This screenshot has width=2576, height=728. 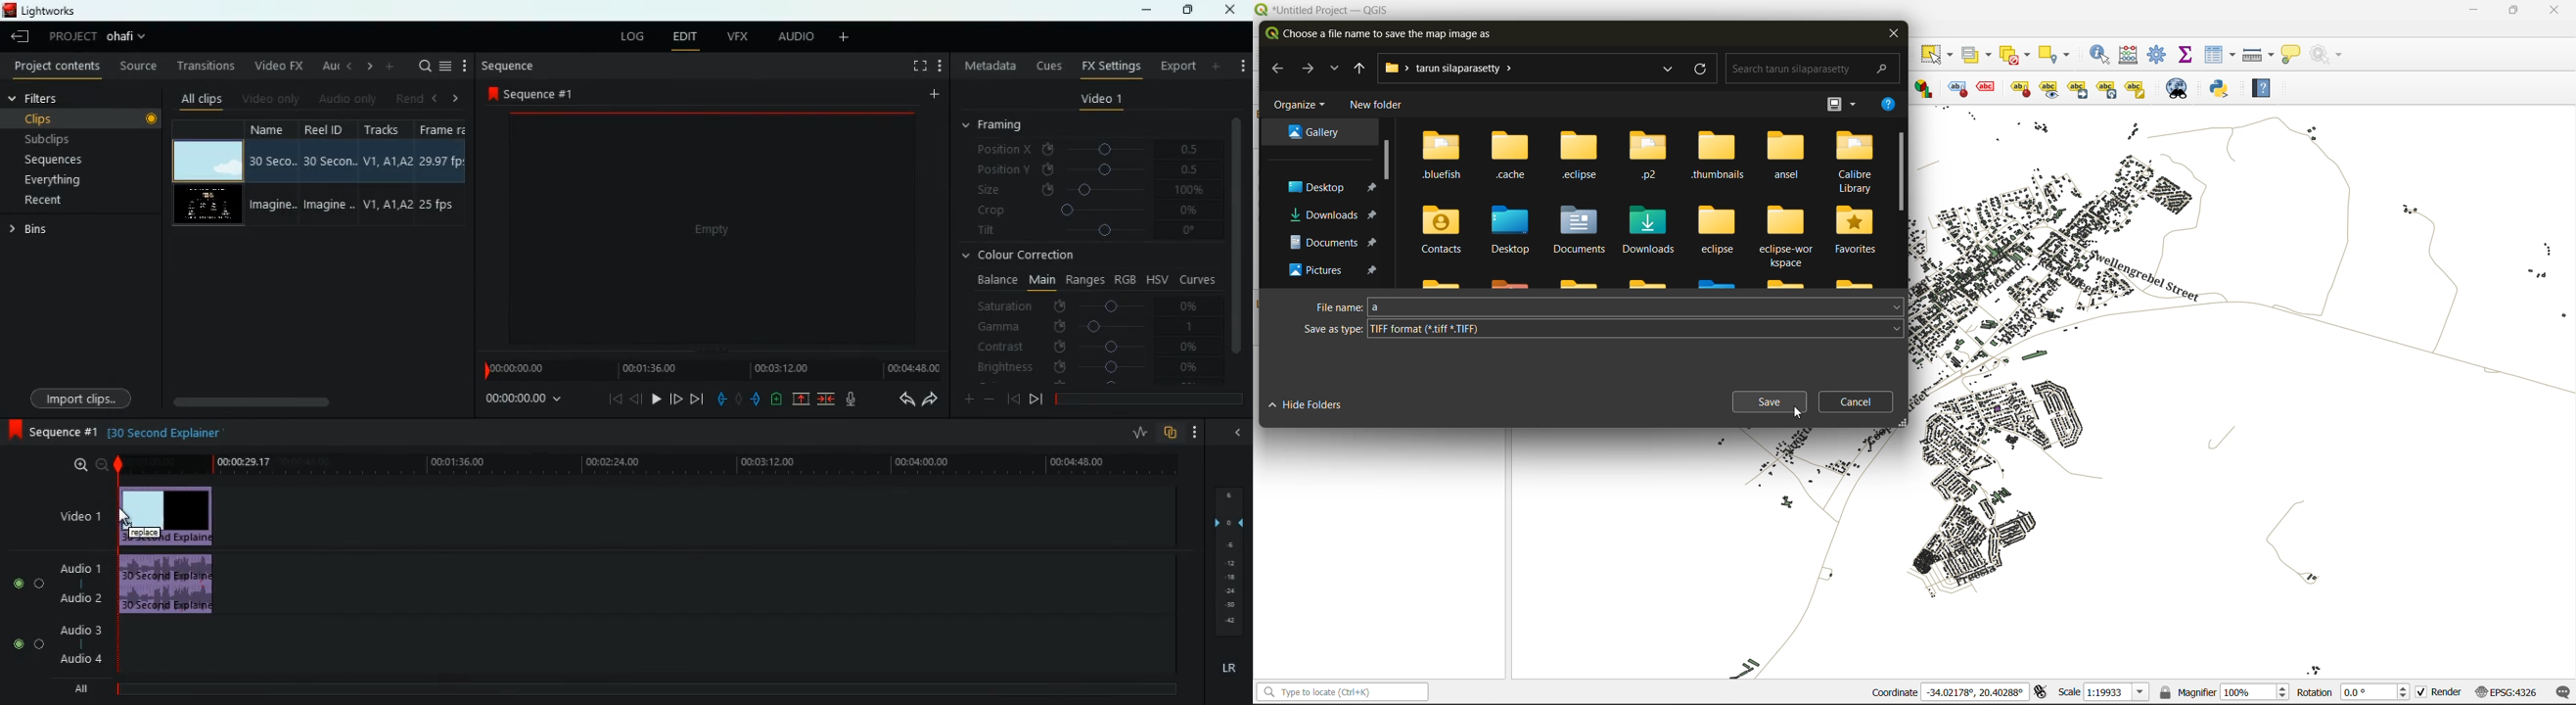 I want to click on Change label properties, so click(x=2136, y=88).